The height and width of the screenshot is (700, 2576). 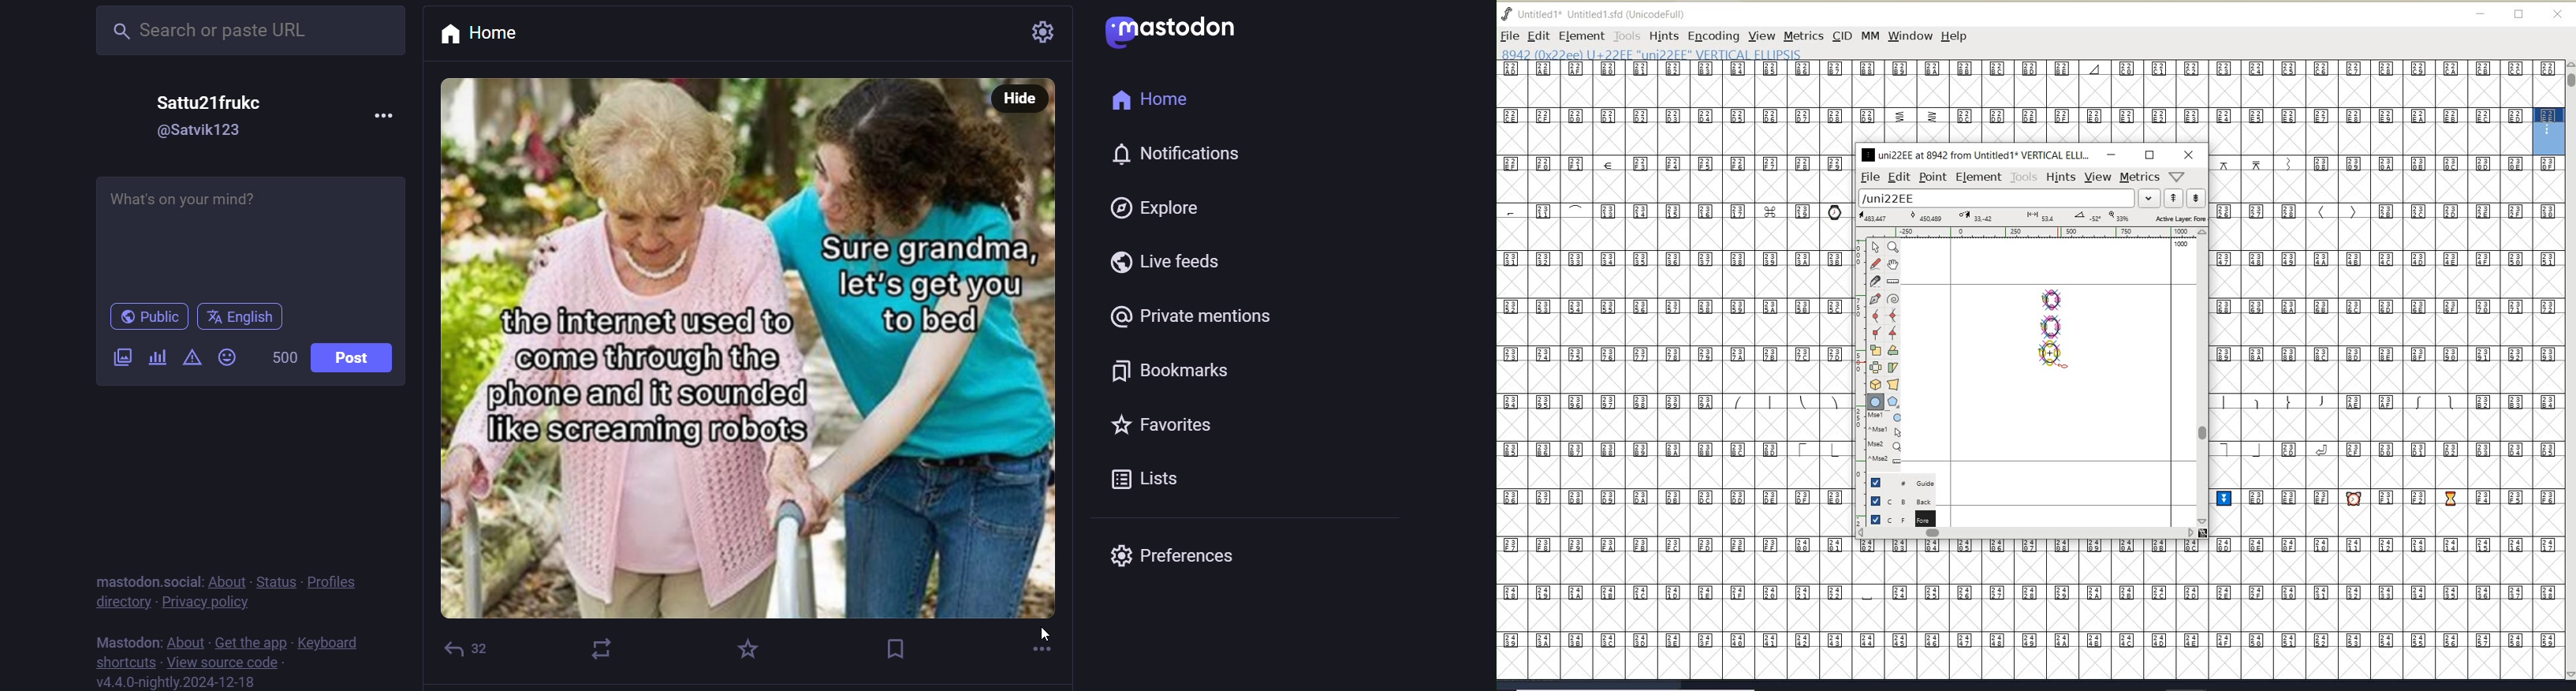 What do you see at coordinates (1876, 248) in the screenshot?
I see `pointer` at bounding box center [1876, 248].